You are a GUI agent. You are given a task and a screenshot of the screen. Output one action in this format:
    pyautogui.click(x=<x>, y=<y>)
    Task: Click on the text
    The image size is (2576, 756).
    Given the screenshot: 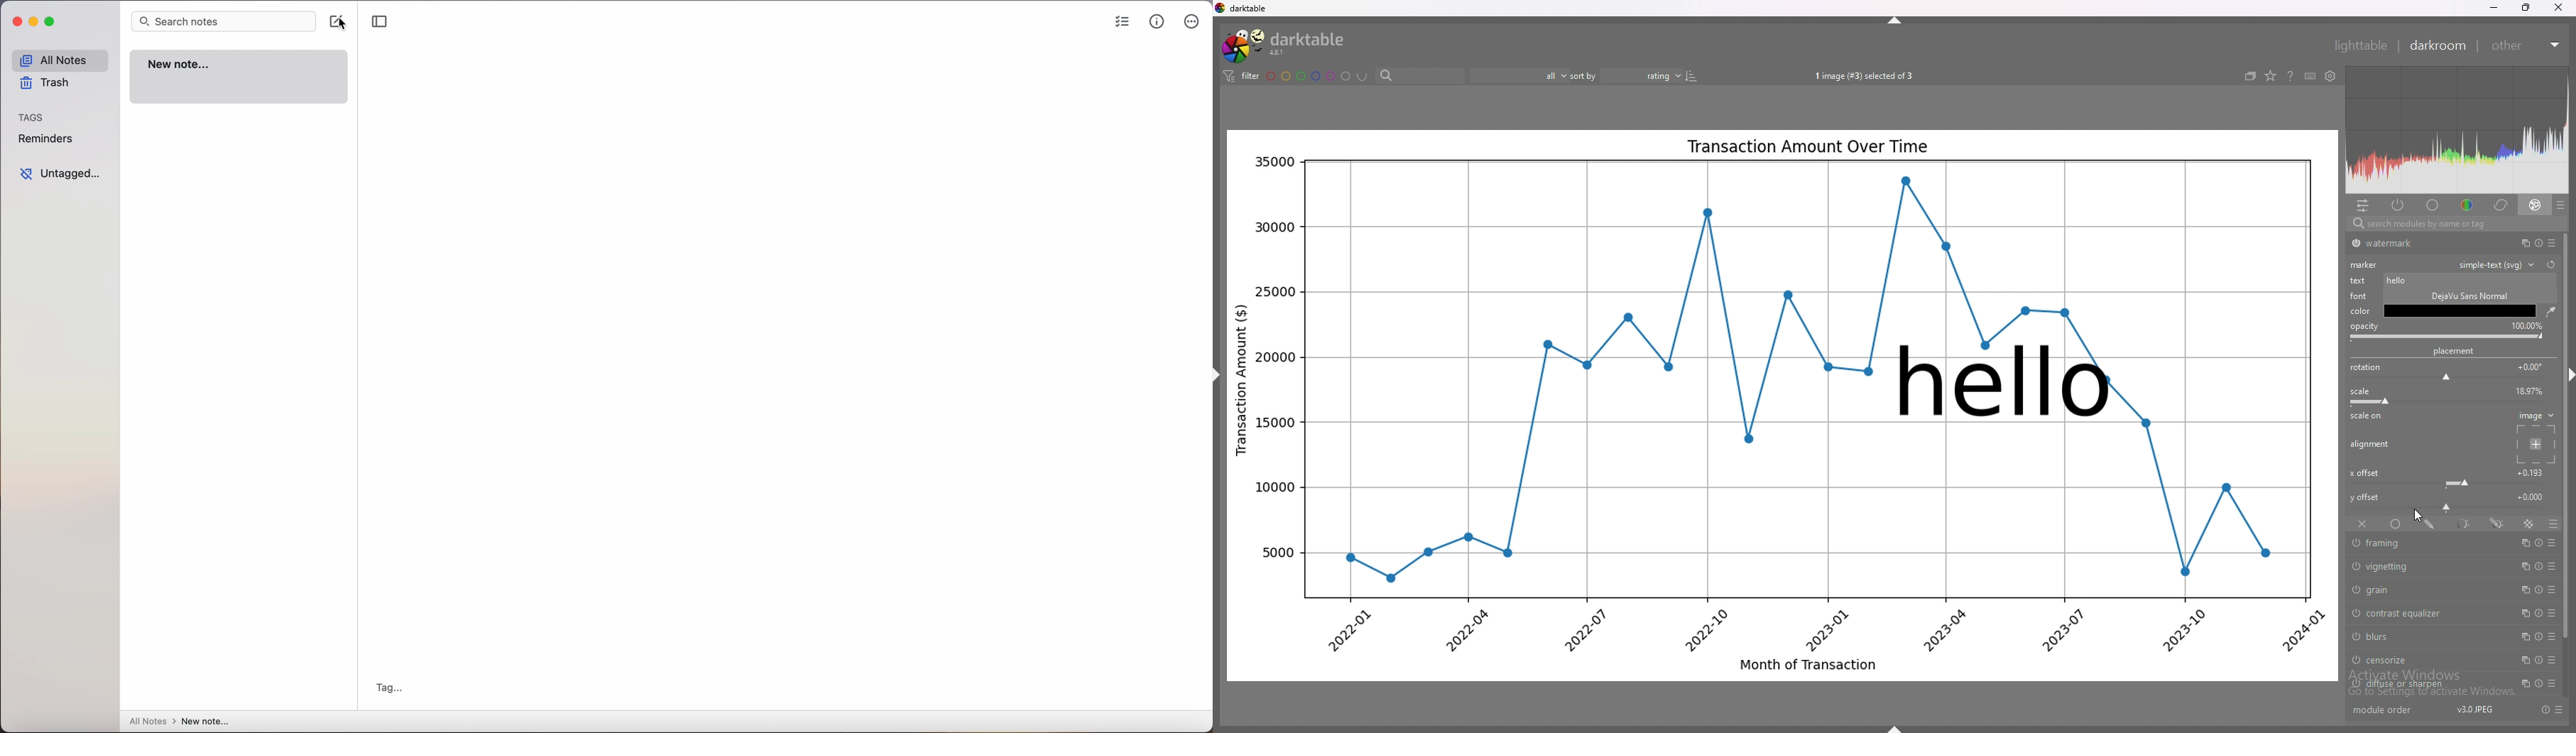 What is the action you would take?
    pyautogui.click(x=2360, y=281)
    